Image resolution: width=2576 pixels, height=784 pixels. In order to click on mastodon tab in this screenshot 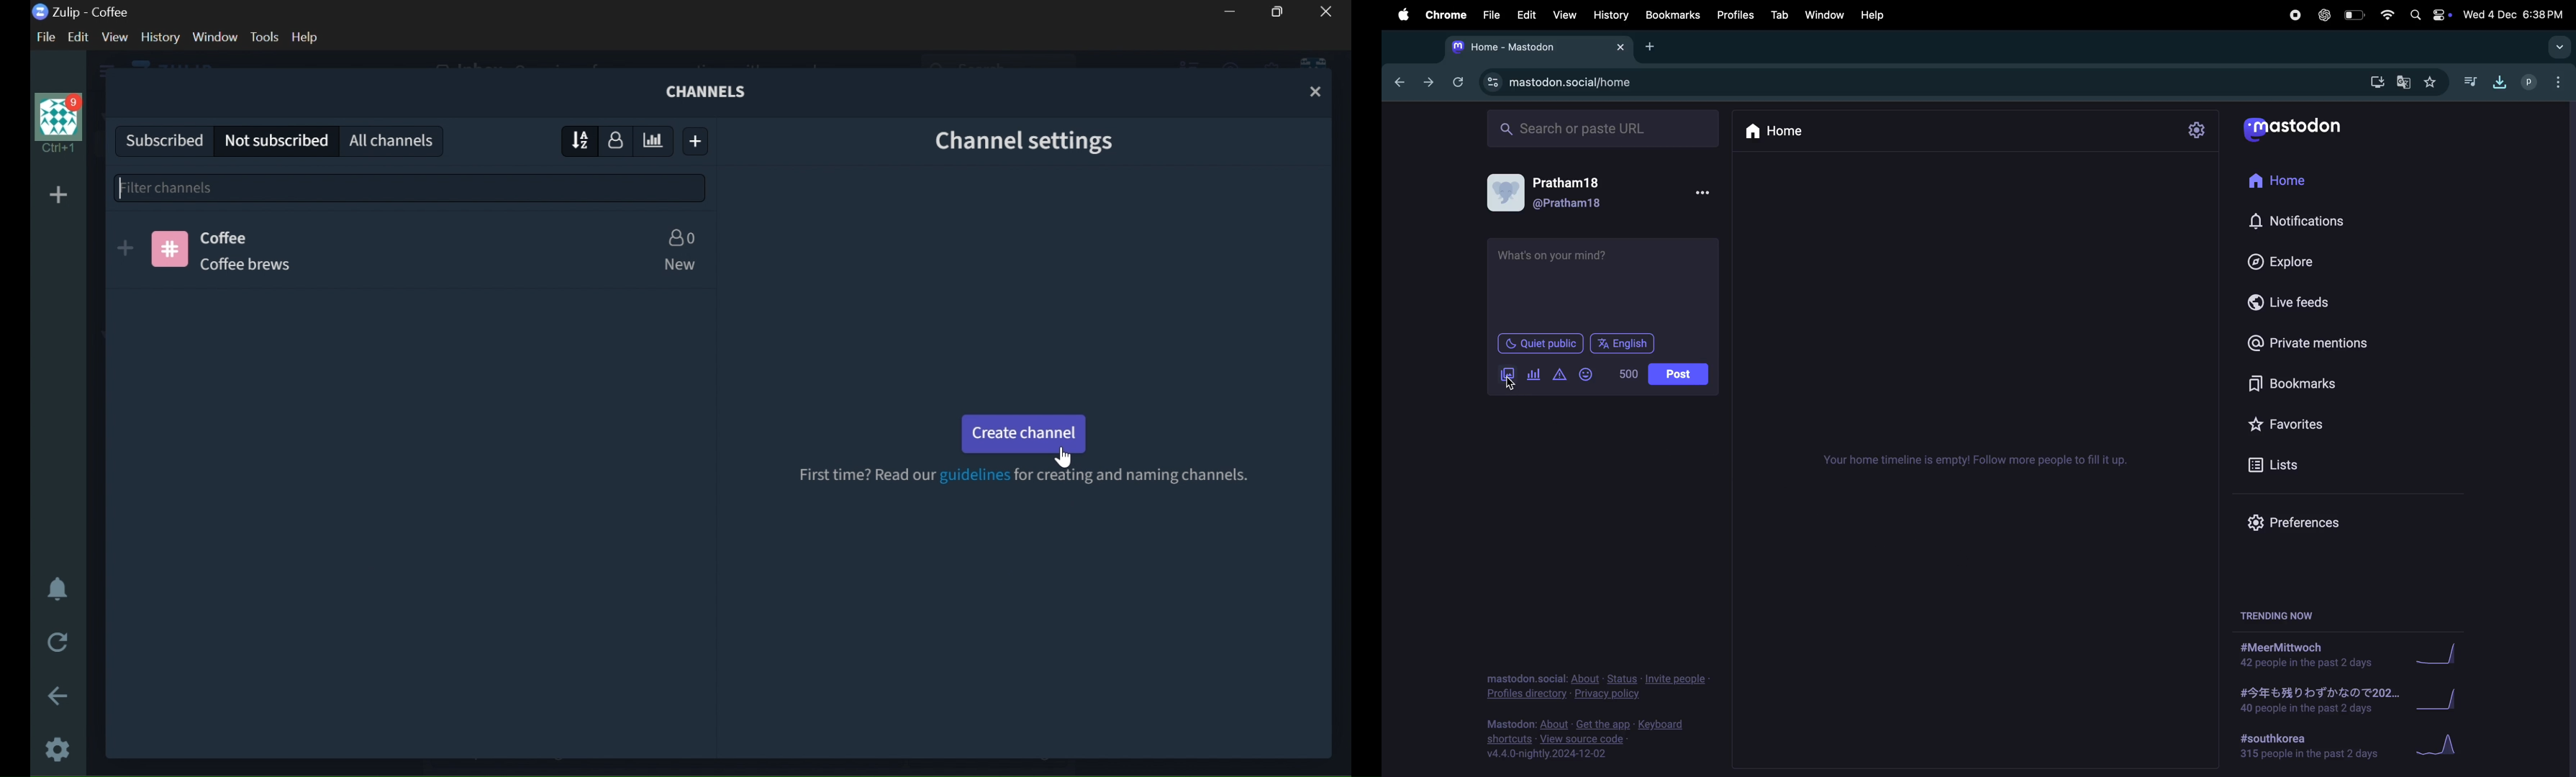, I will do `click(1534, 48)`.